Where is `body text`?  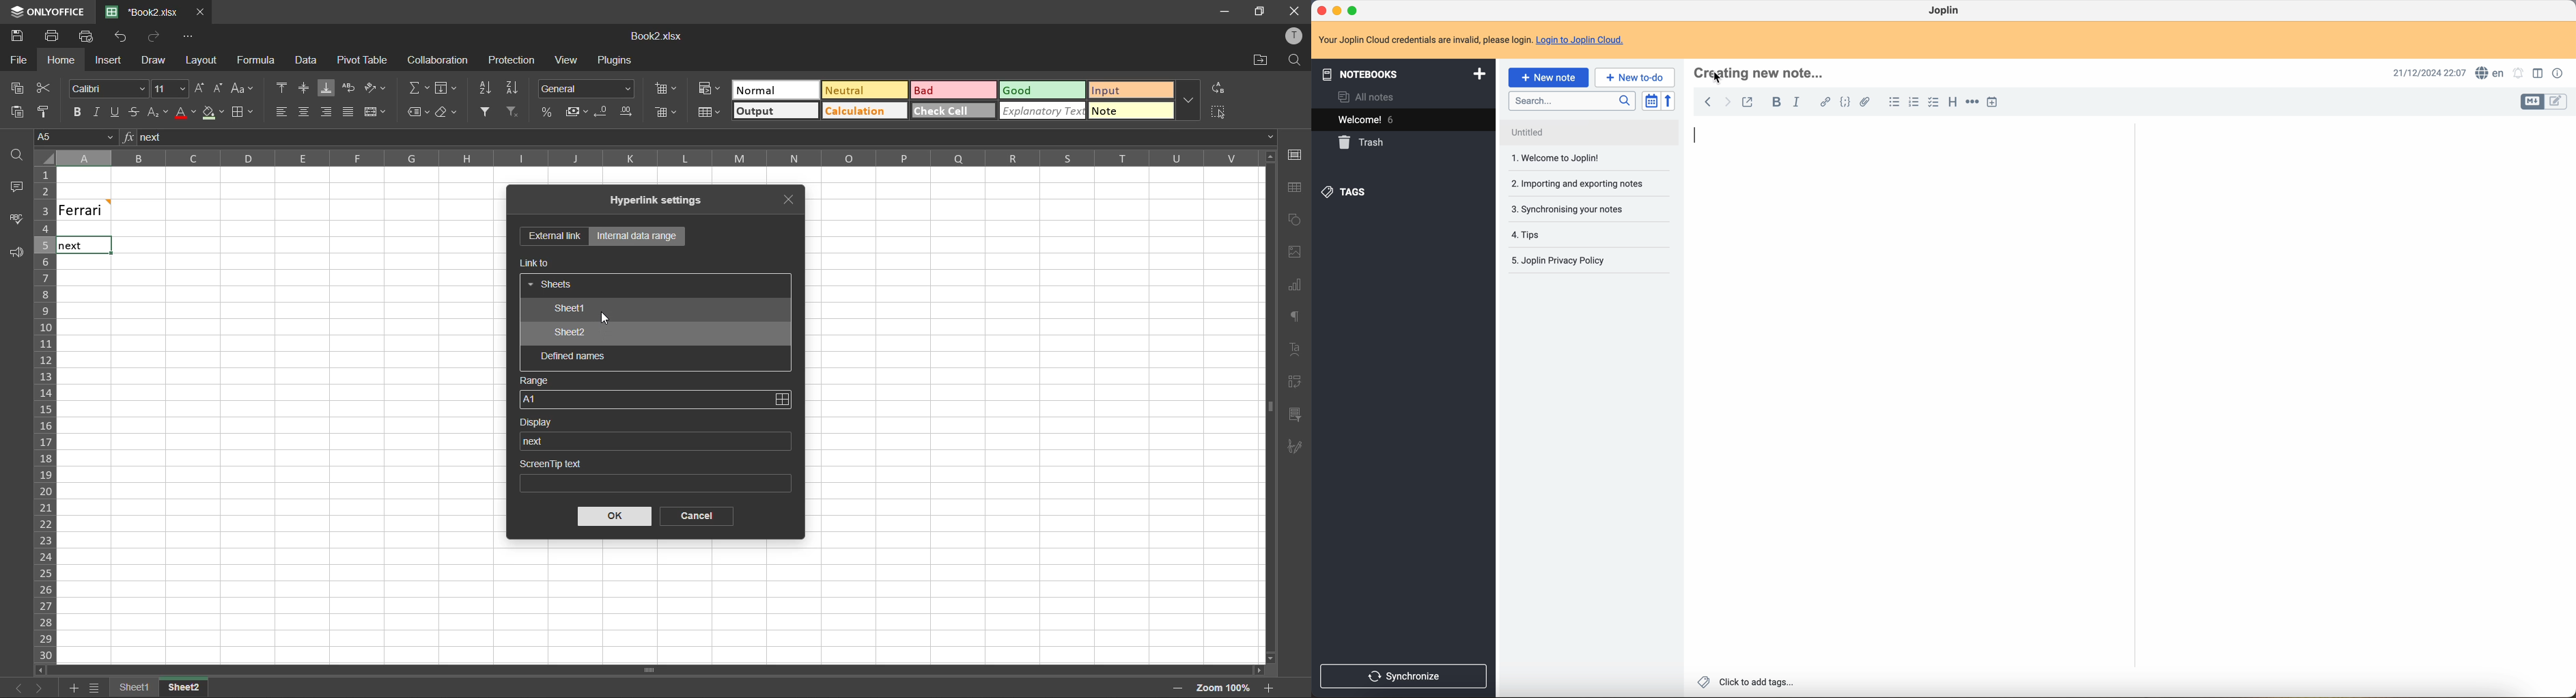 body text is located at coordinates (2351, 372).